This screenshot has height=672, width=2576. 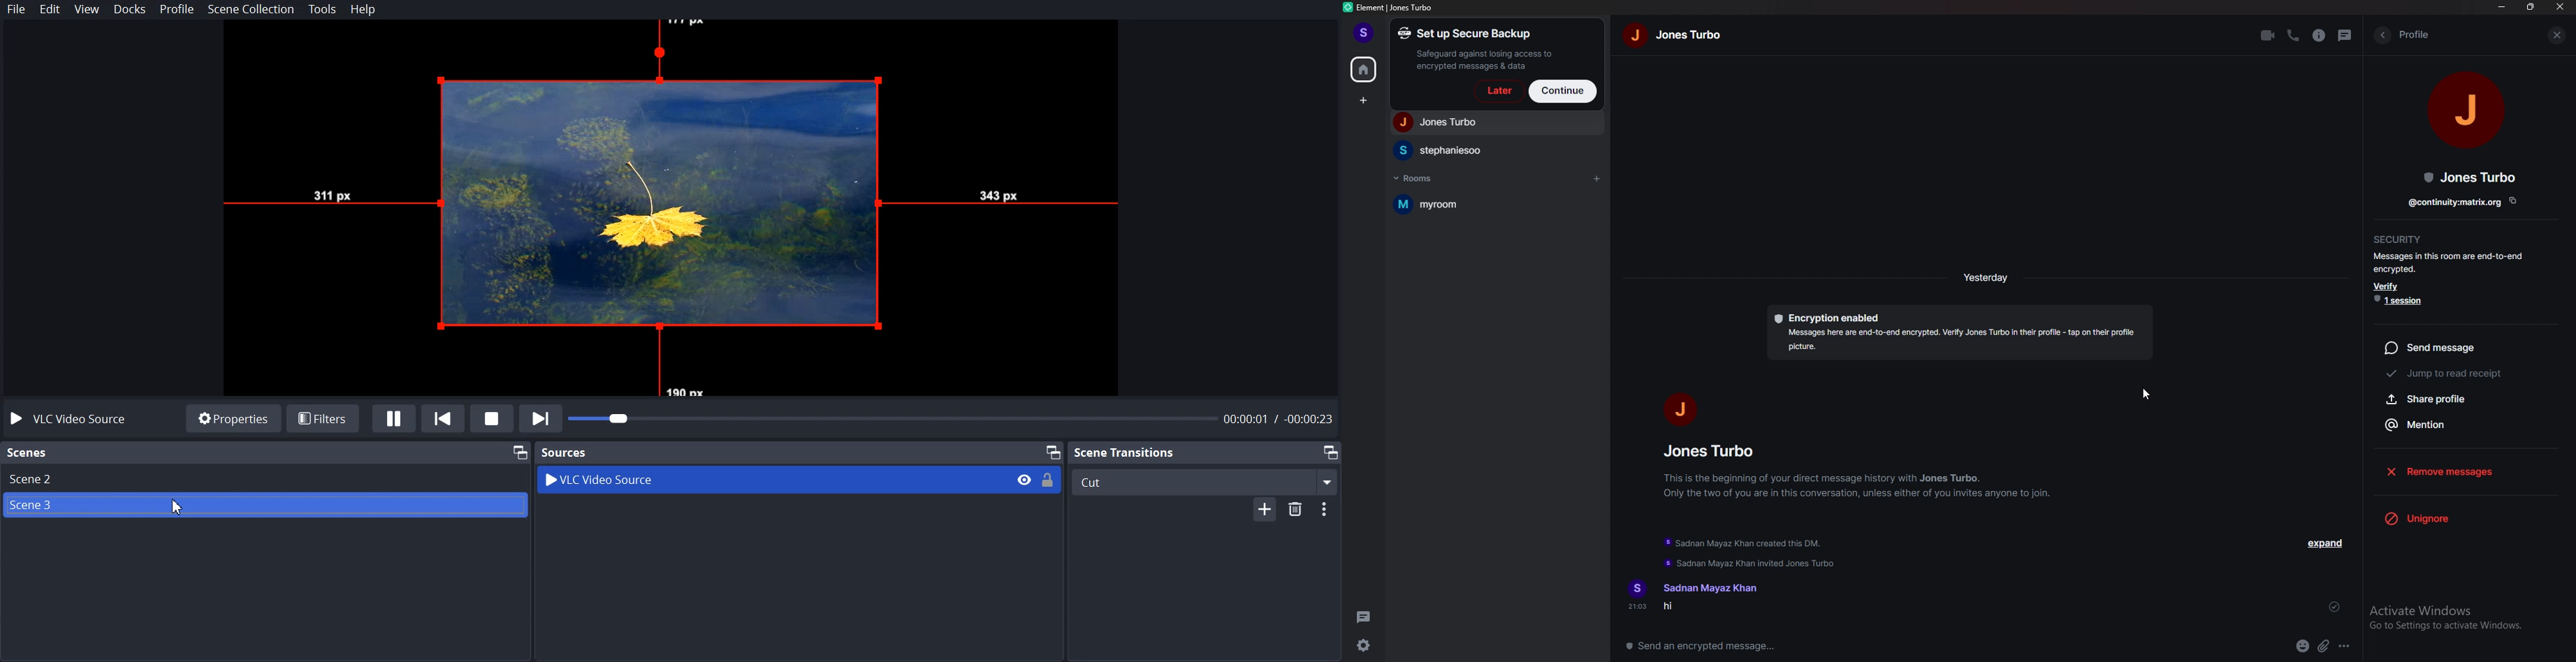 What do you see at coordinates (28, 453) in the screenshot?
I see `Scene` at bounding box center [28, 453].